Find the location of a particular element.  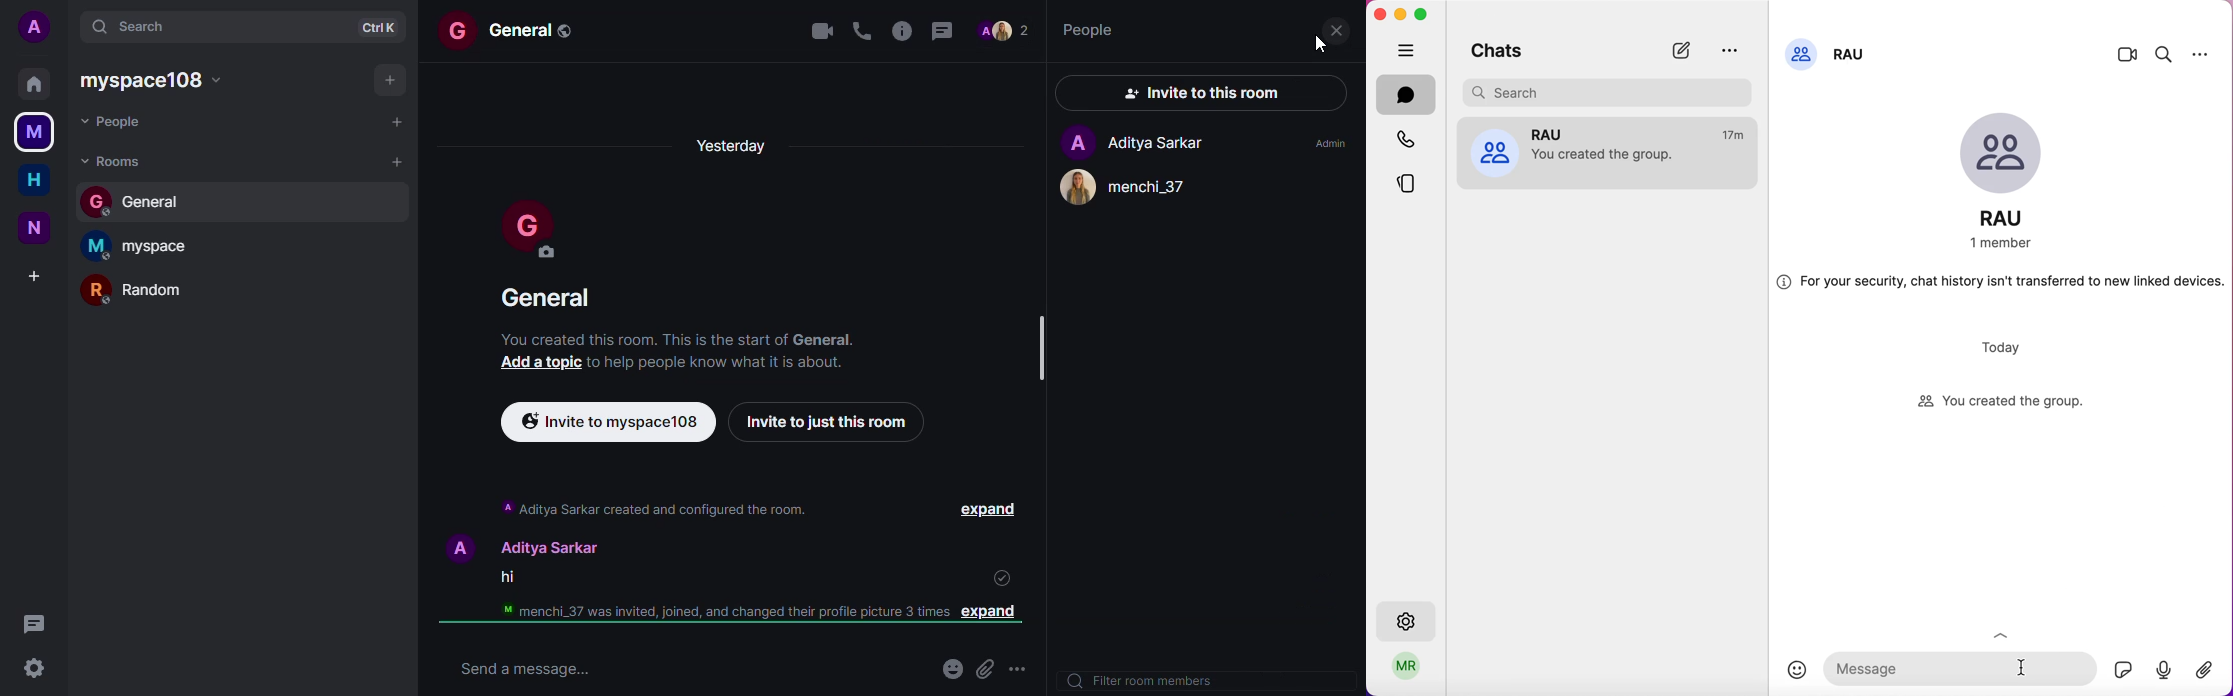

(5) menchi_37 is located at coordinates (1143, 189).